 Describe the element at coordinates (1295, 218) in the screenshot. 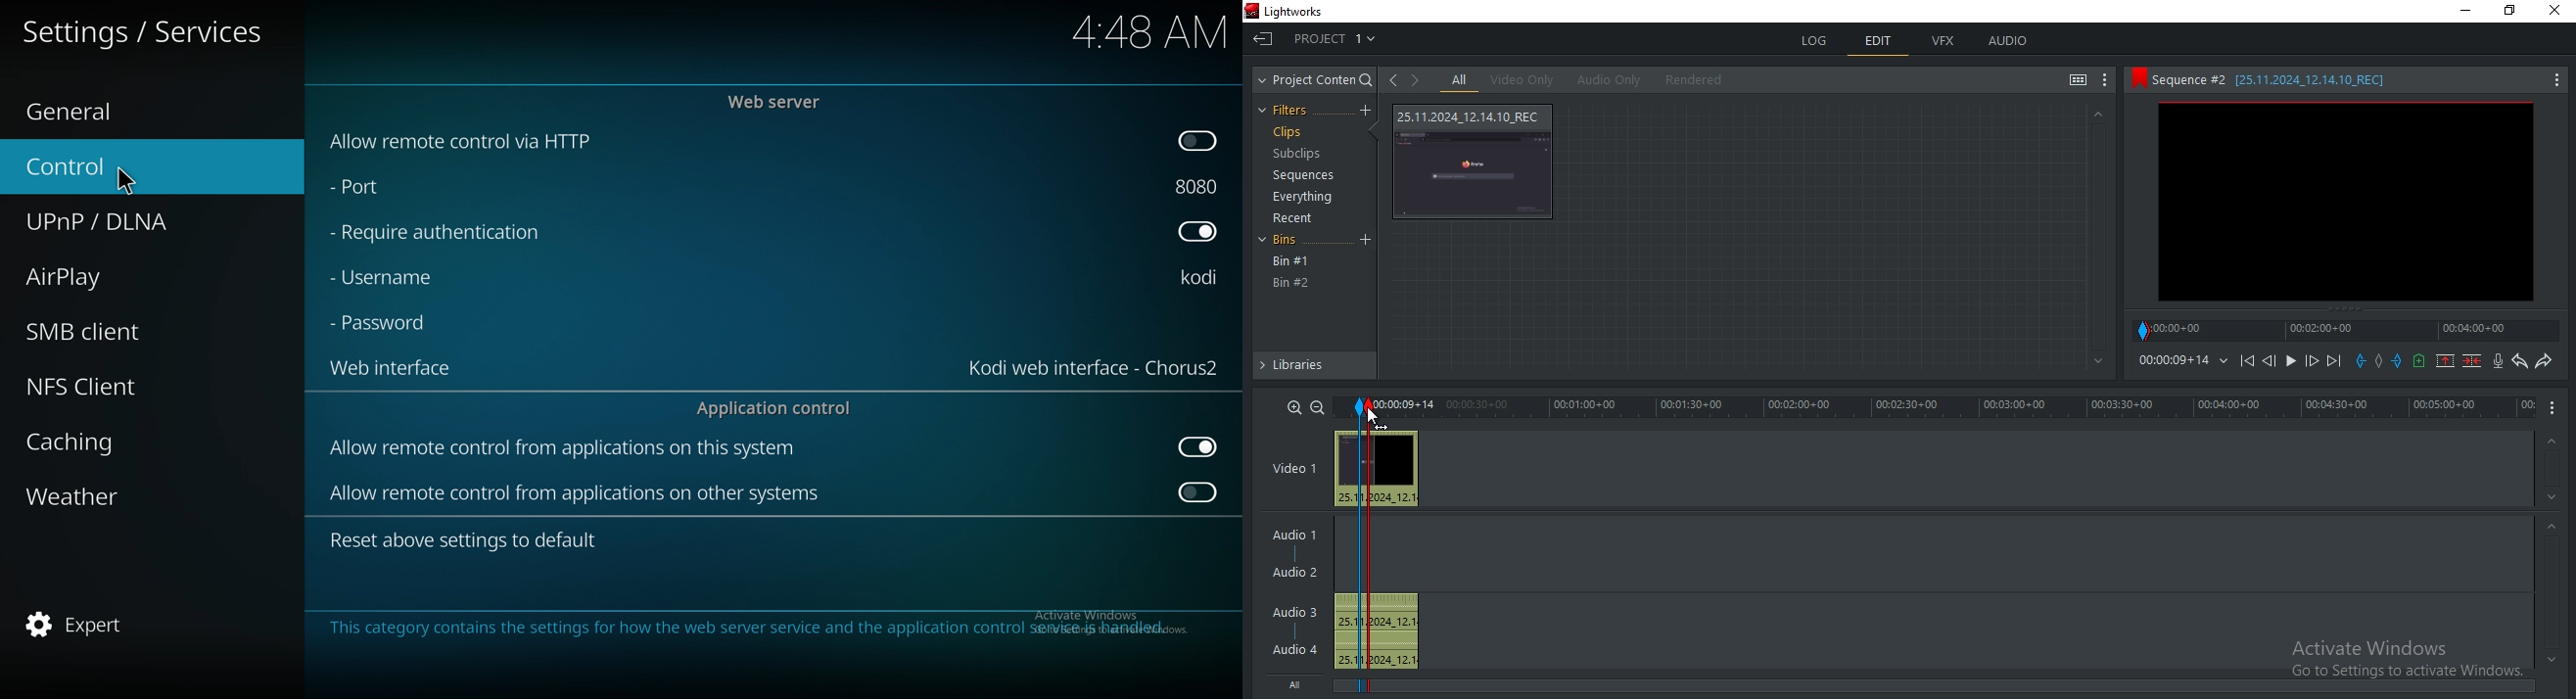

I see `recent` at that location.